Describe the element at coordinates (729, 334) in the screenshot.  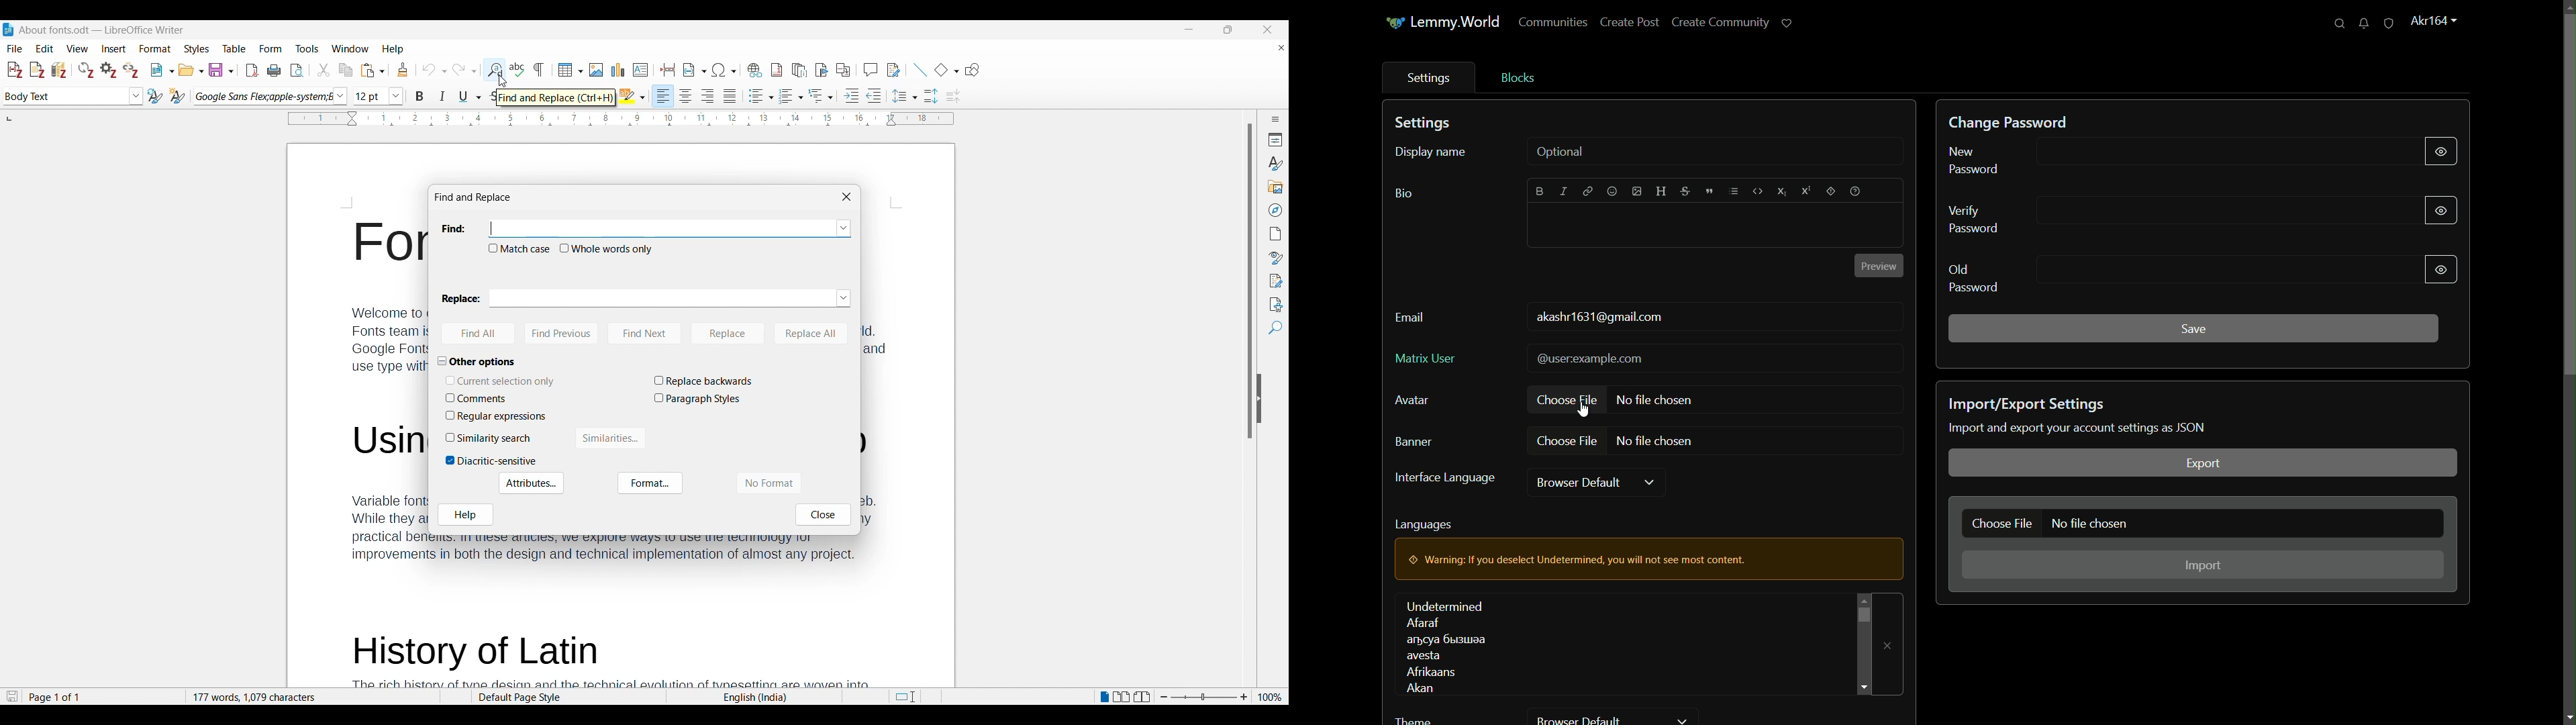
I see `Replace` at that location.